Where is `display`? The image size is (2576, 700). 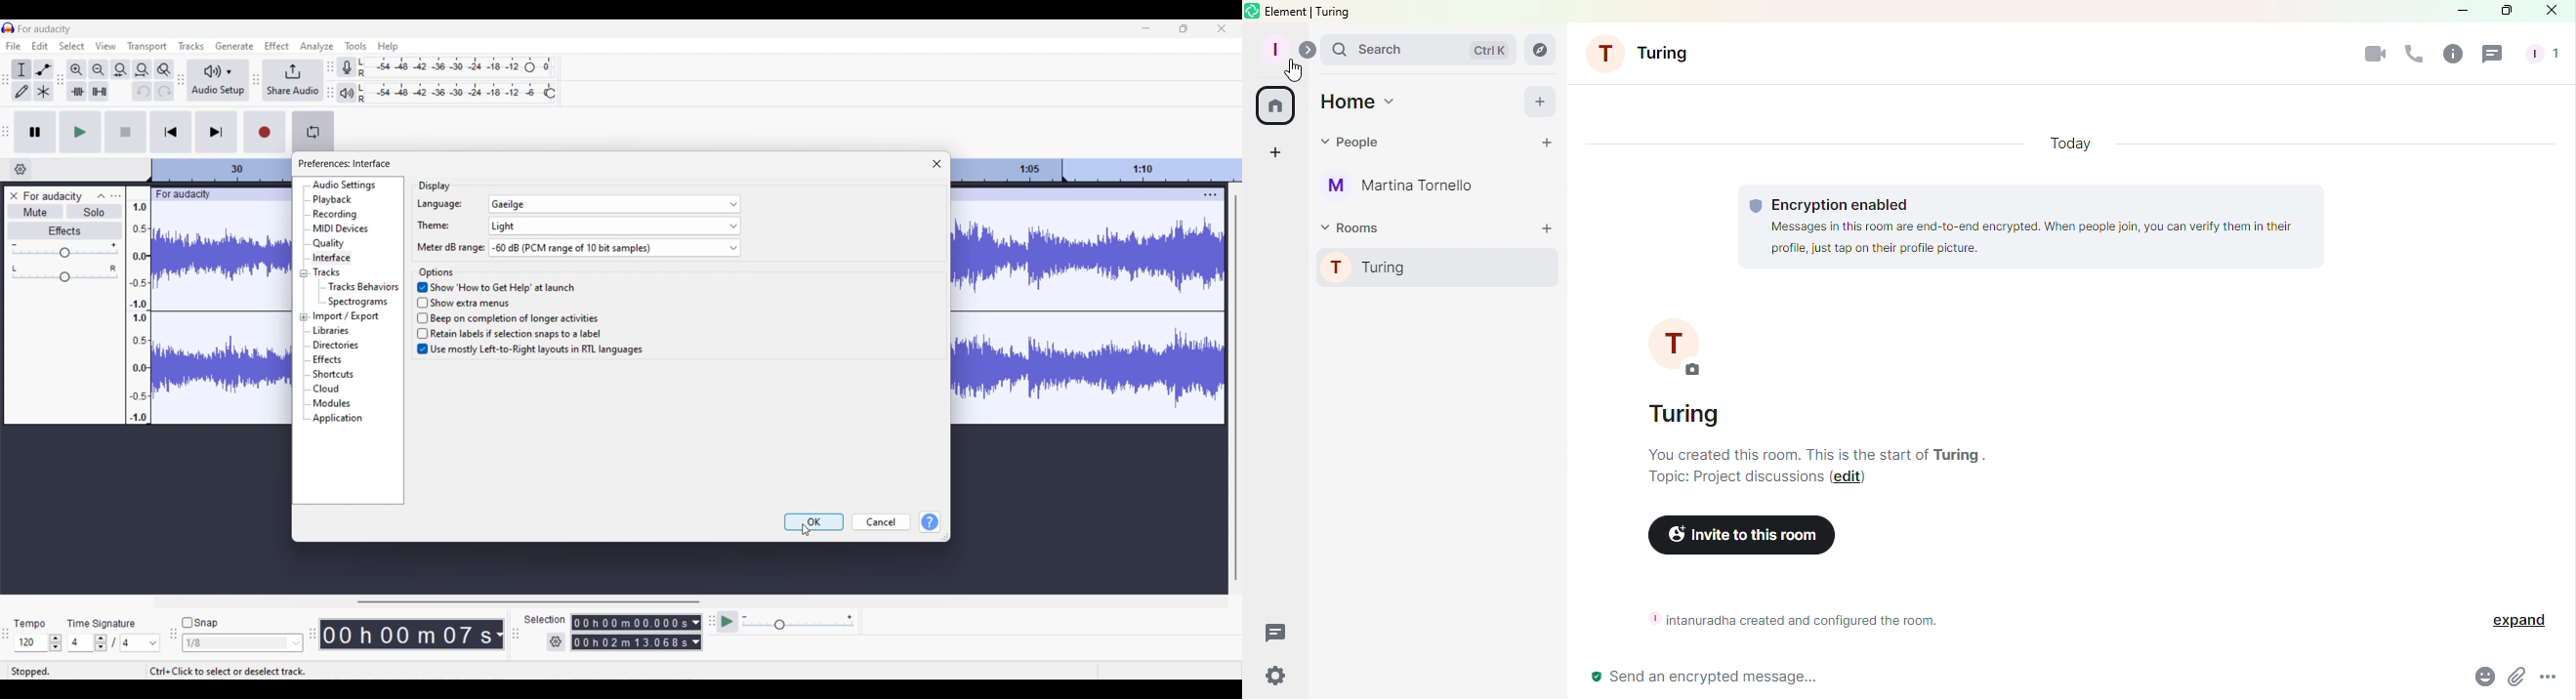 display is located at coordinates (436, 186).